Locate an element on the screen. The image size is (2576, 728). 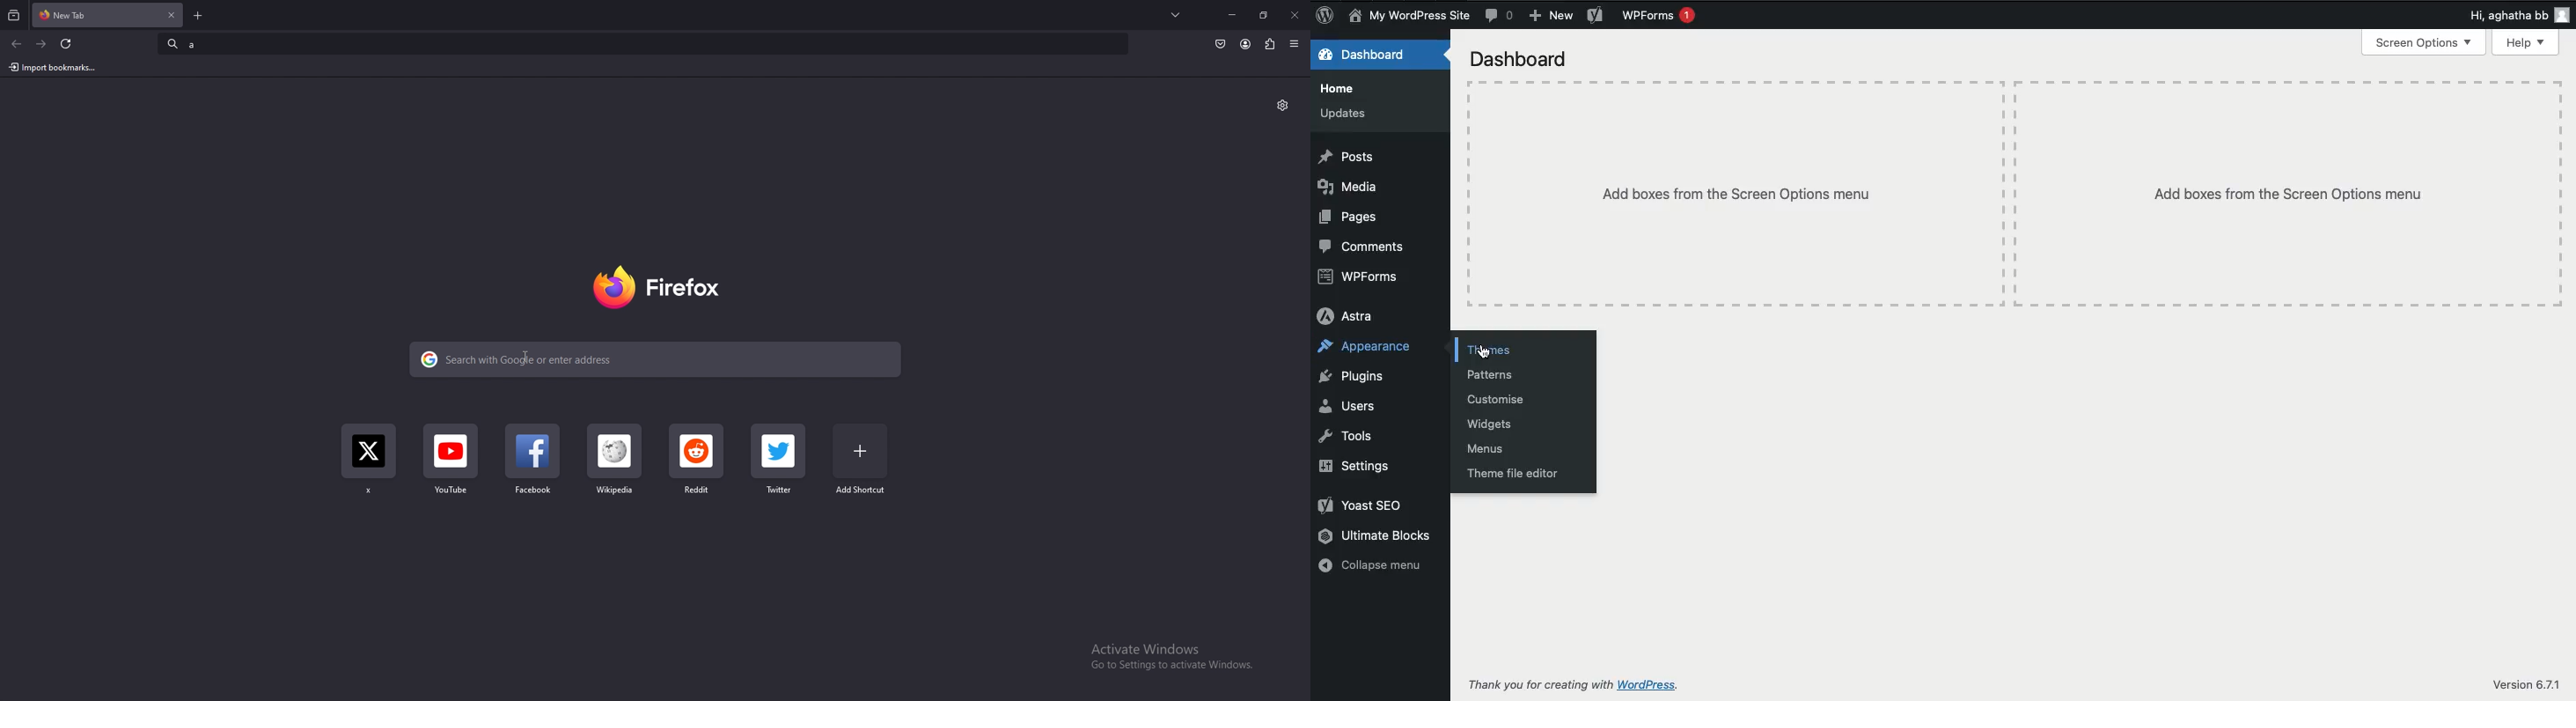
search bar is located at coordinates (644, 42).